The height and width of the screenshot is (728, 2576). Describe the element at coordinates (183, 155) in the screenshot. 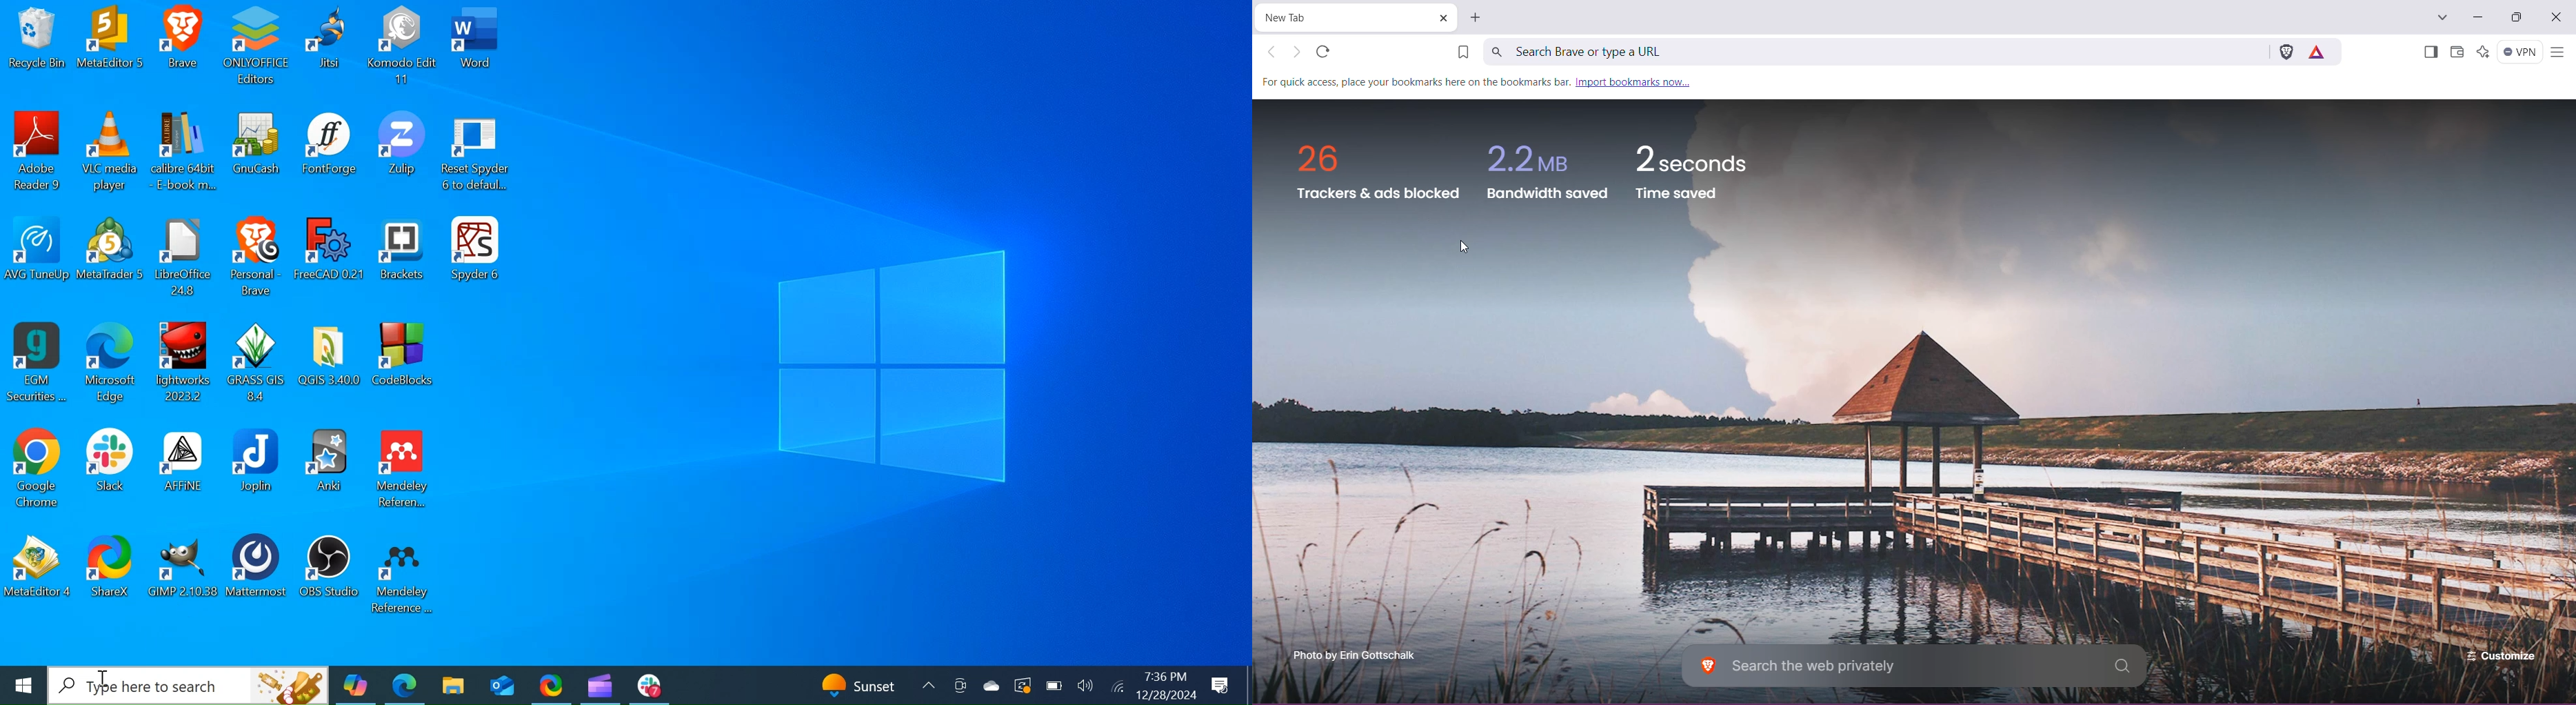

I see `Calibre Desktop Icon` at that location.